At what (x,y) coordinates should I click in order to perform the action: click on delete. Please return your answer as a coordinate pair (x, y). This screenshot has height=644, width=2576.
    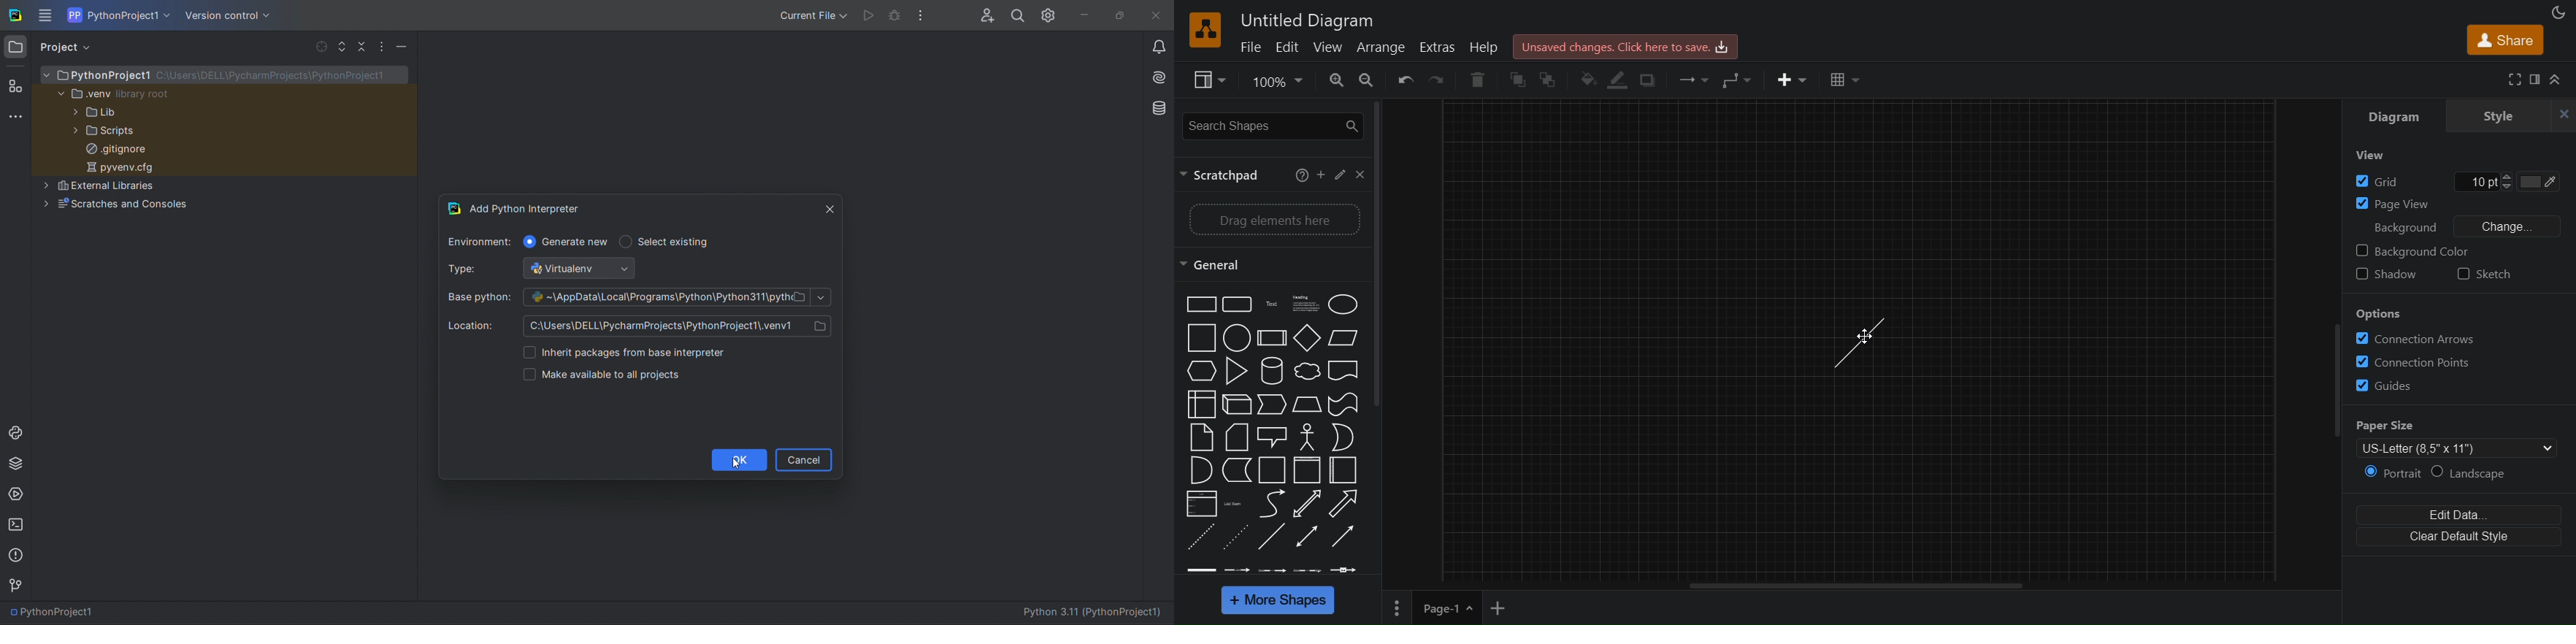
    Looking at the image, I should click on (1481, 78).